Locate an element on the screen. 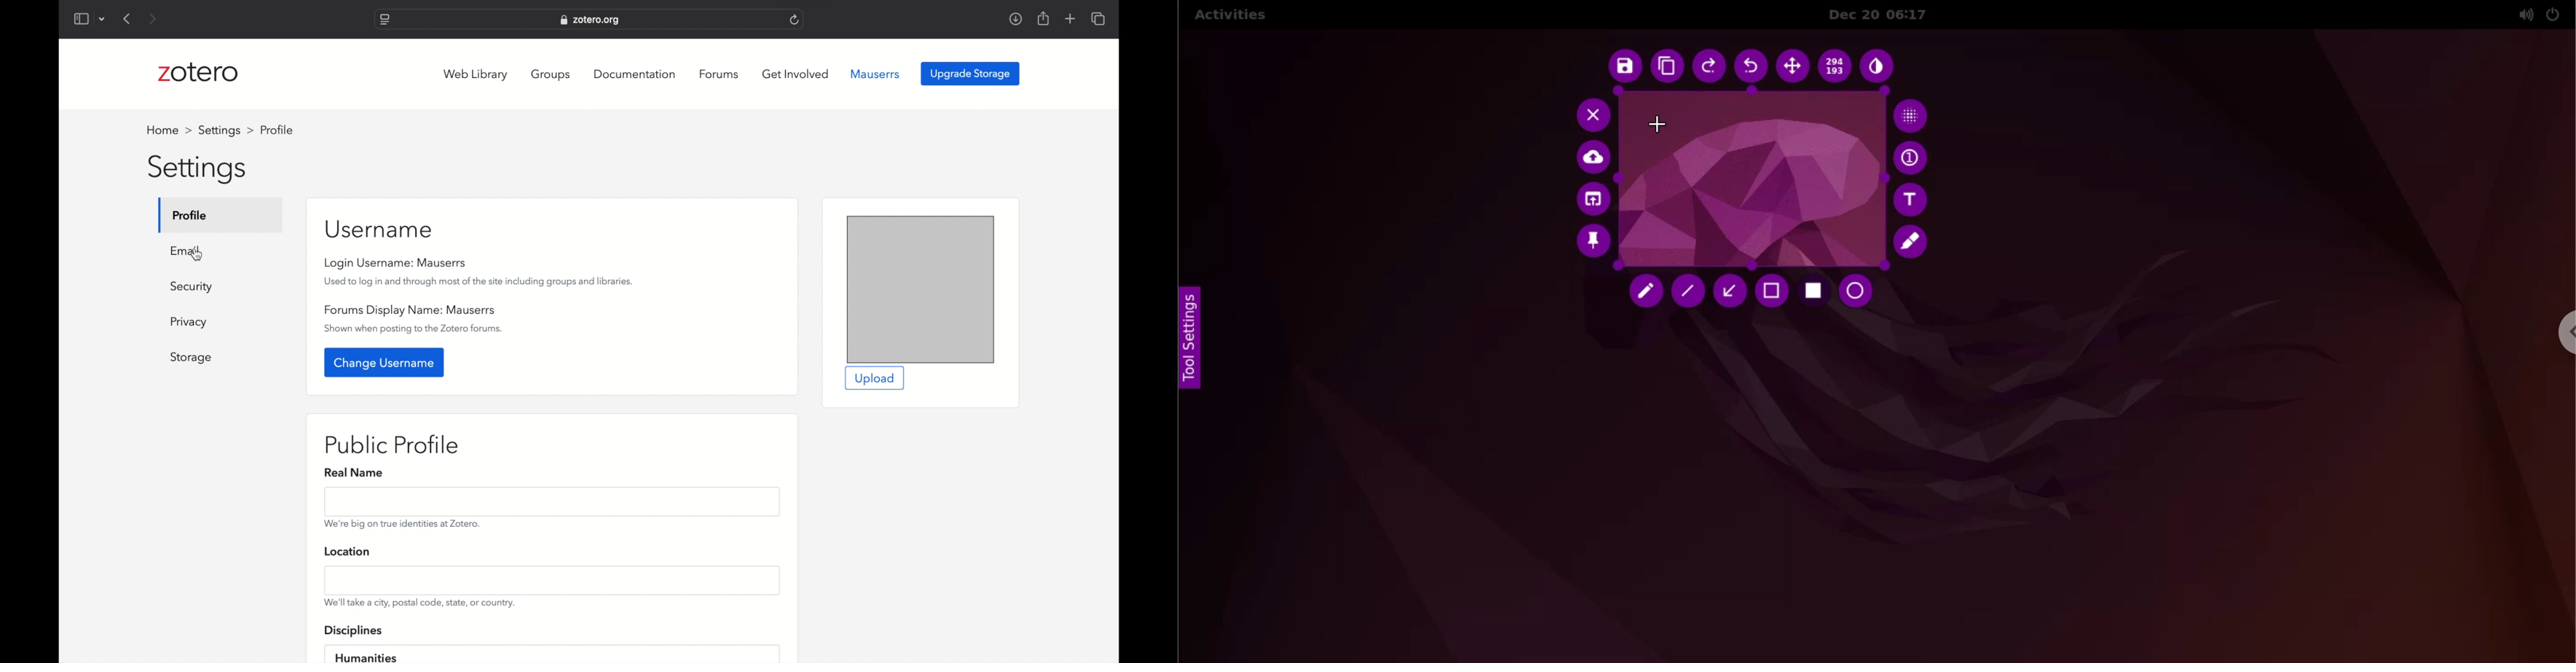 The image size is (2576, 672). settings is located at coordinates (226, 130).